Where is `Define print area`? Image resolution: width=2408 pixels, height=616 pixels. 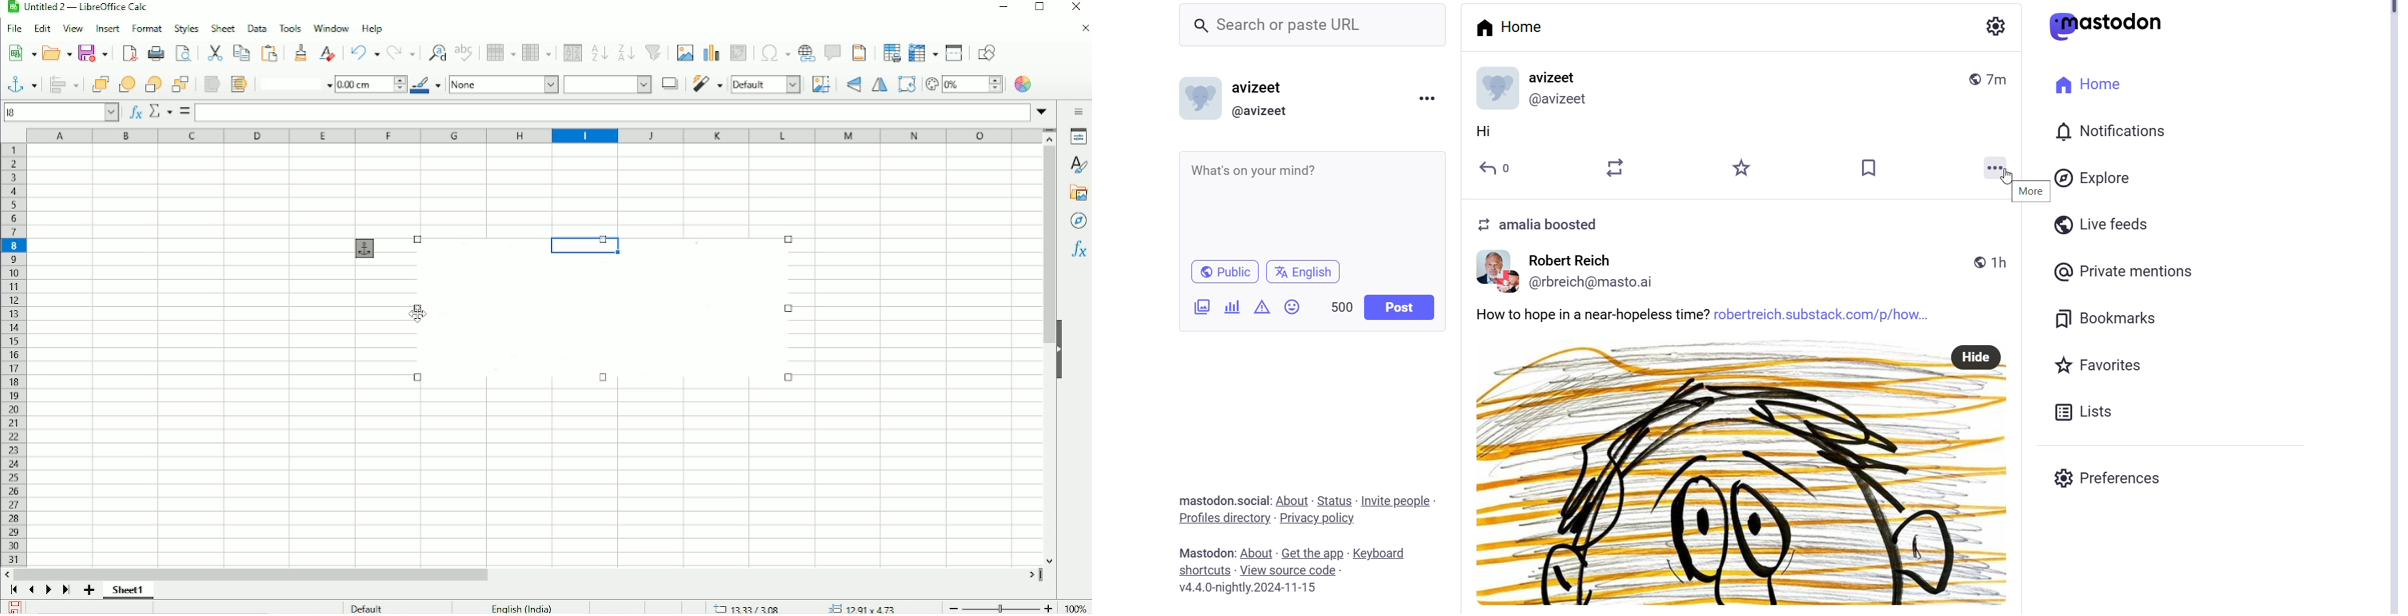
Define print area is located at coordinates (888, 53).